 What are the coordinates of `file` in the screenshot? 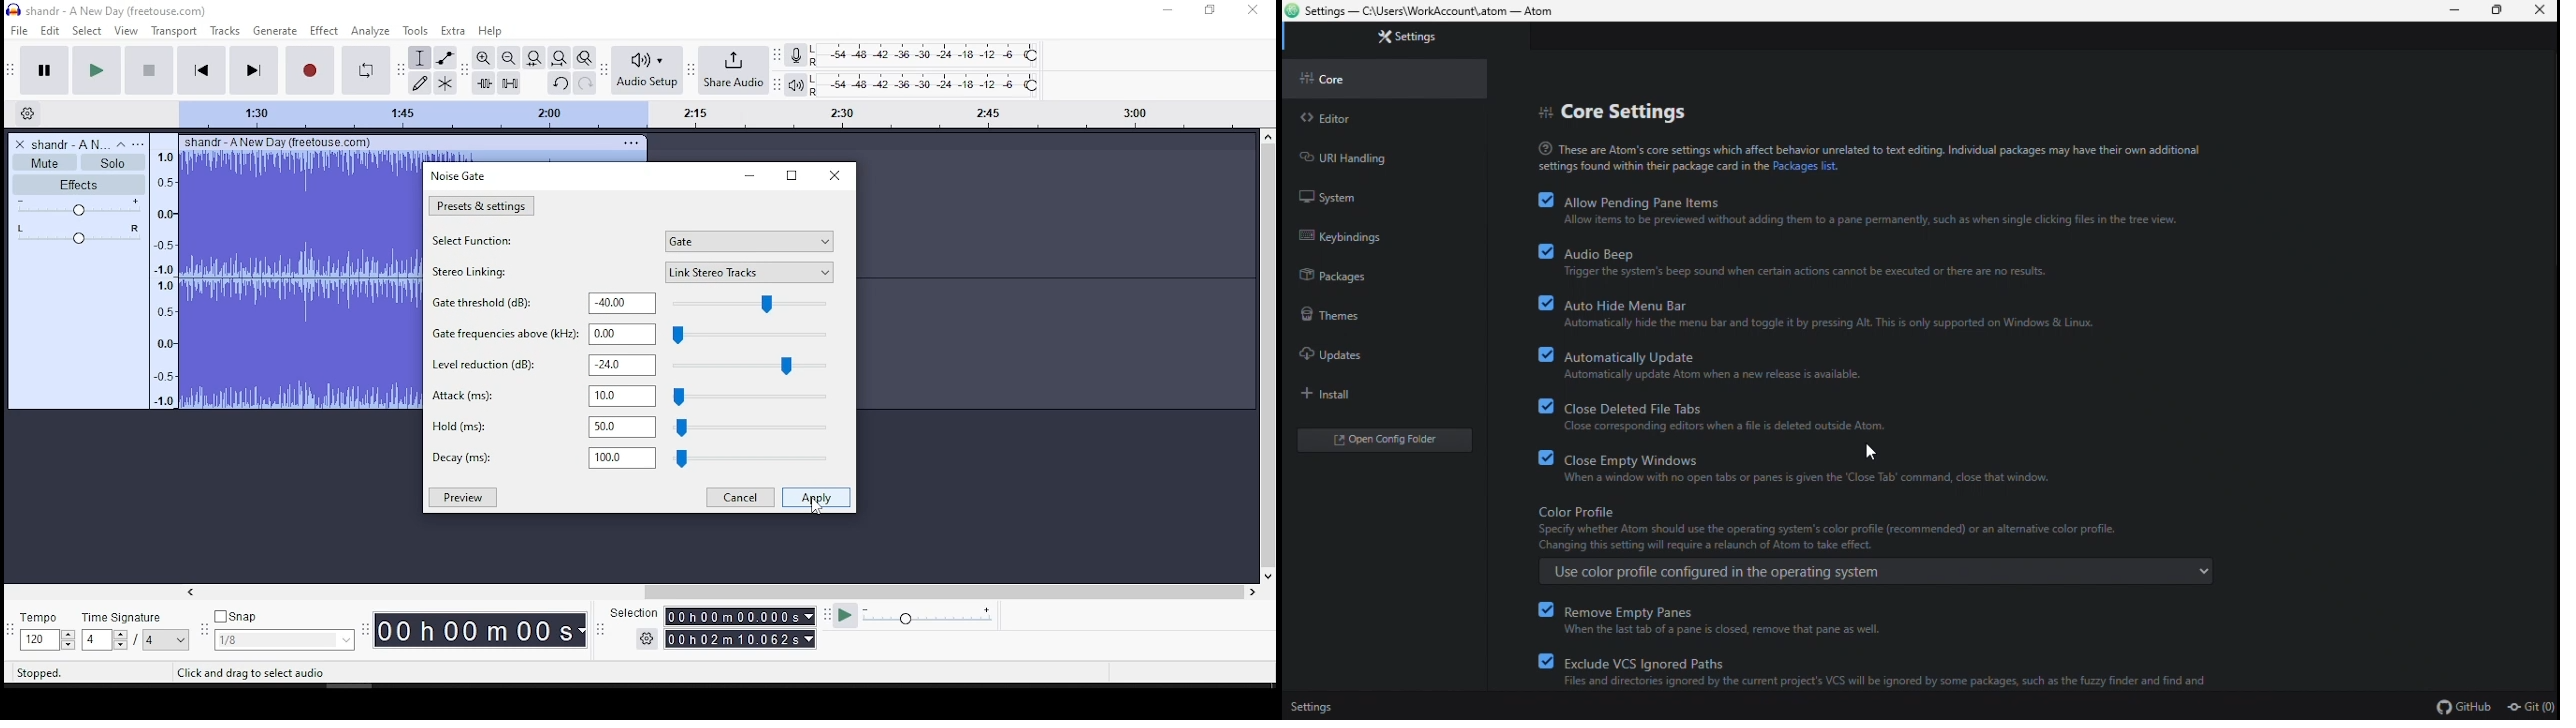 It's located at (18, 30).